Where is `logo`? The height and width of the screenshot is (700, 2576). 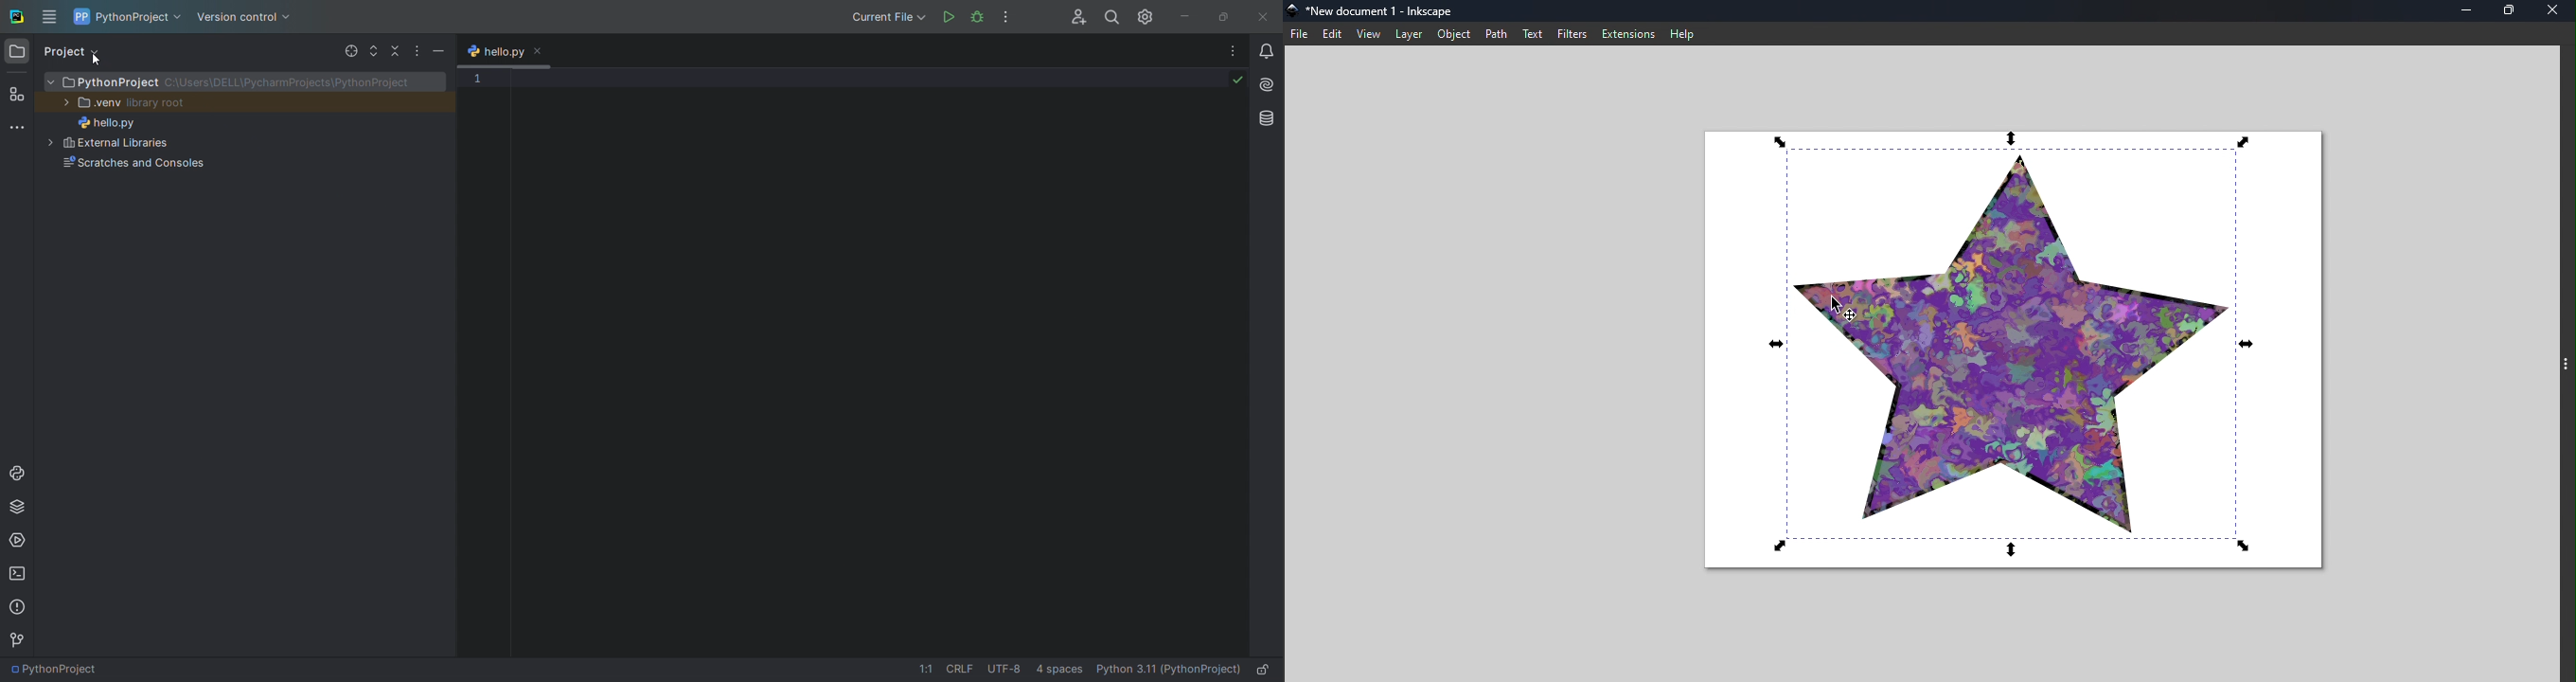
logo is located at coordinates (17, 16).